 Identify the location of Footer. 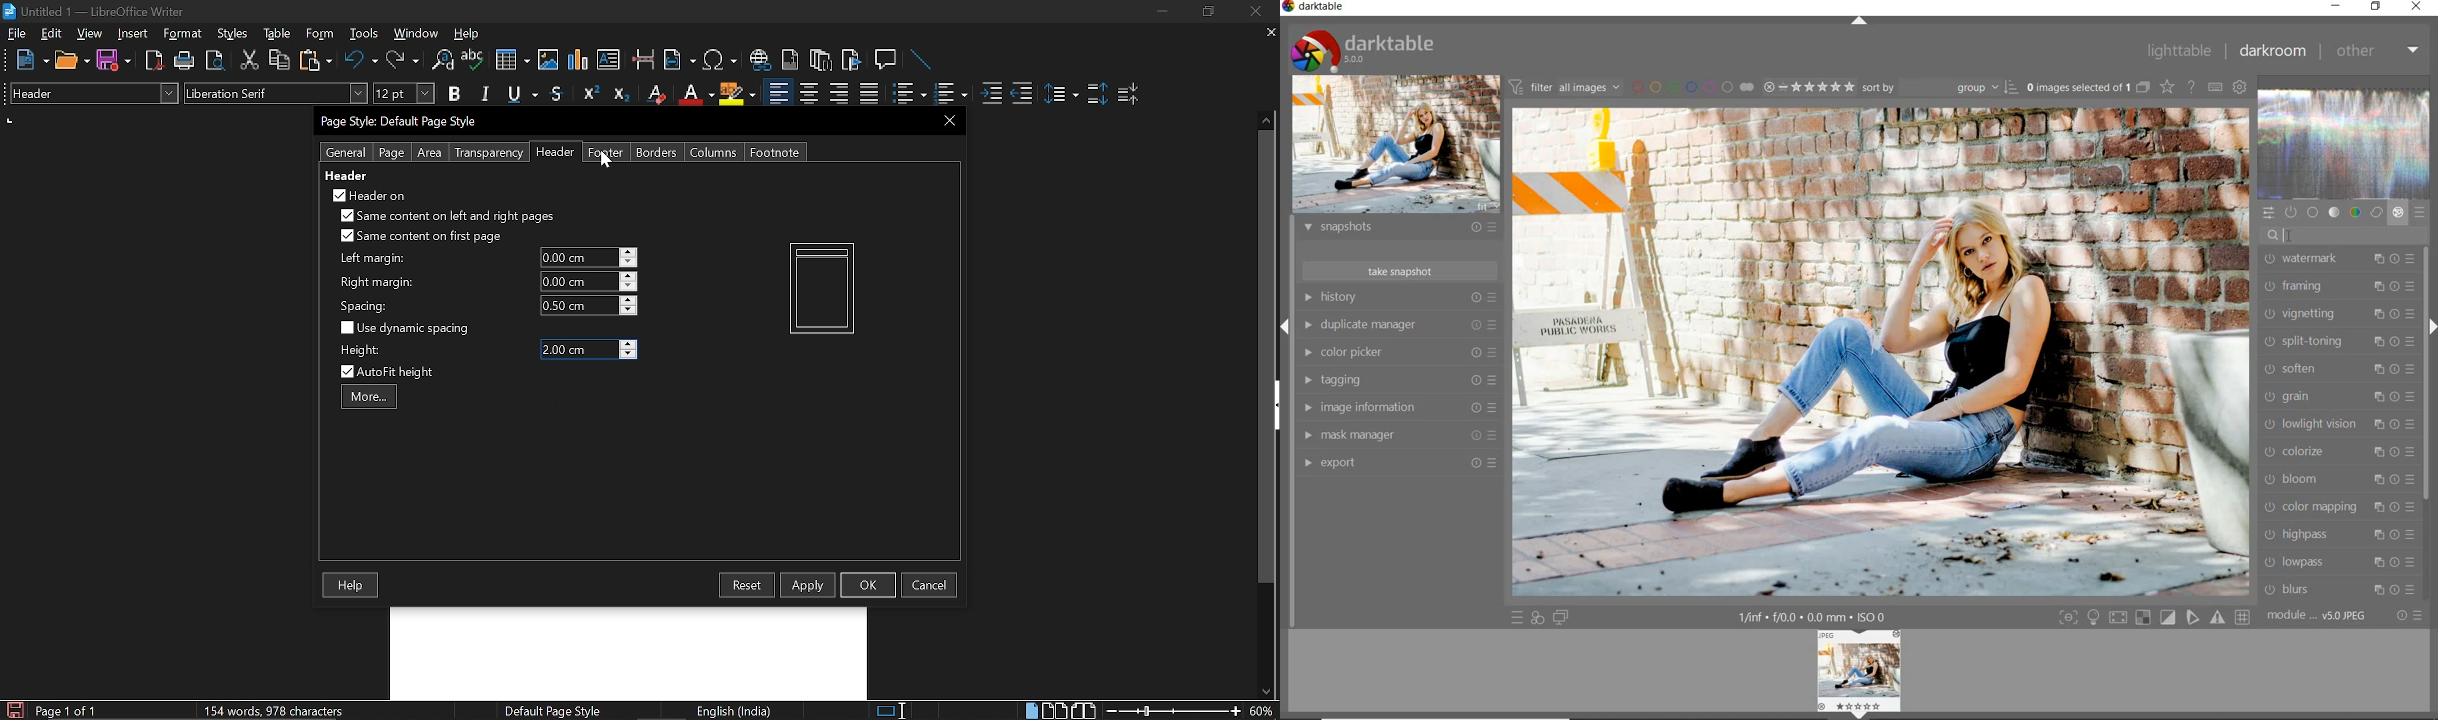
(606, 152).